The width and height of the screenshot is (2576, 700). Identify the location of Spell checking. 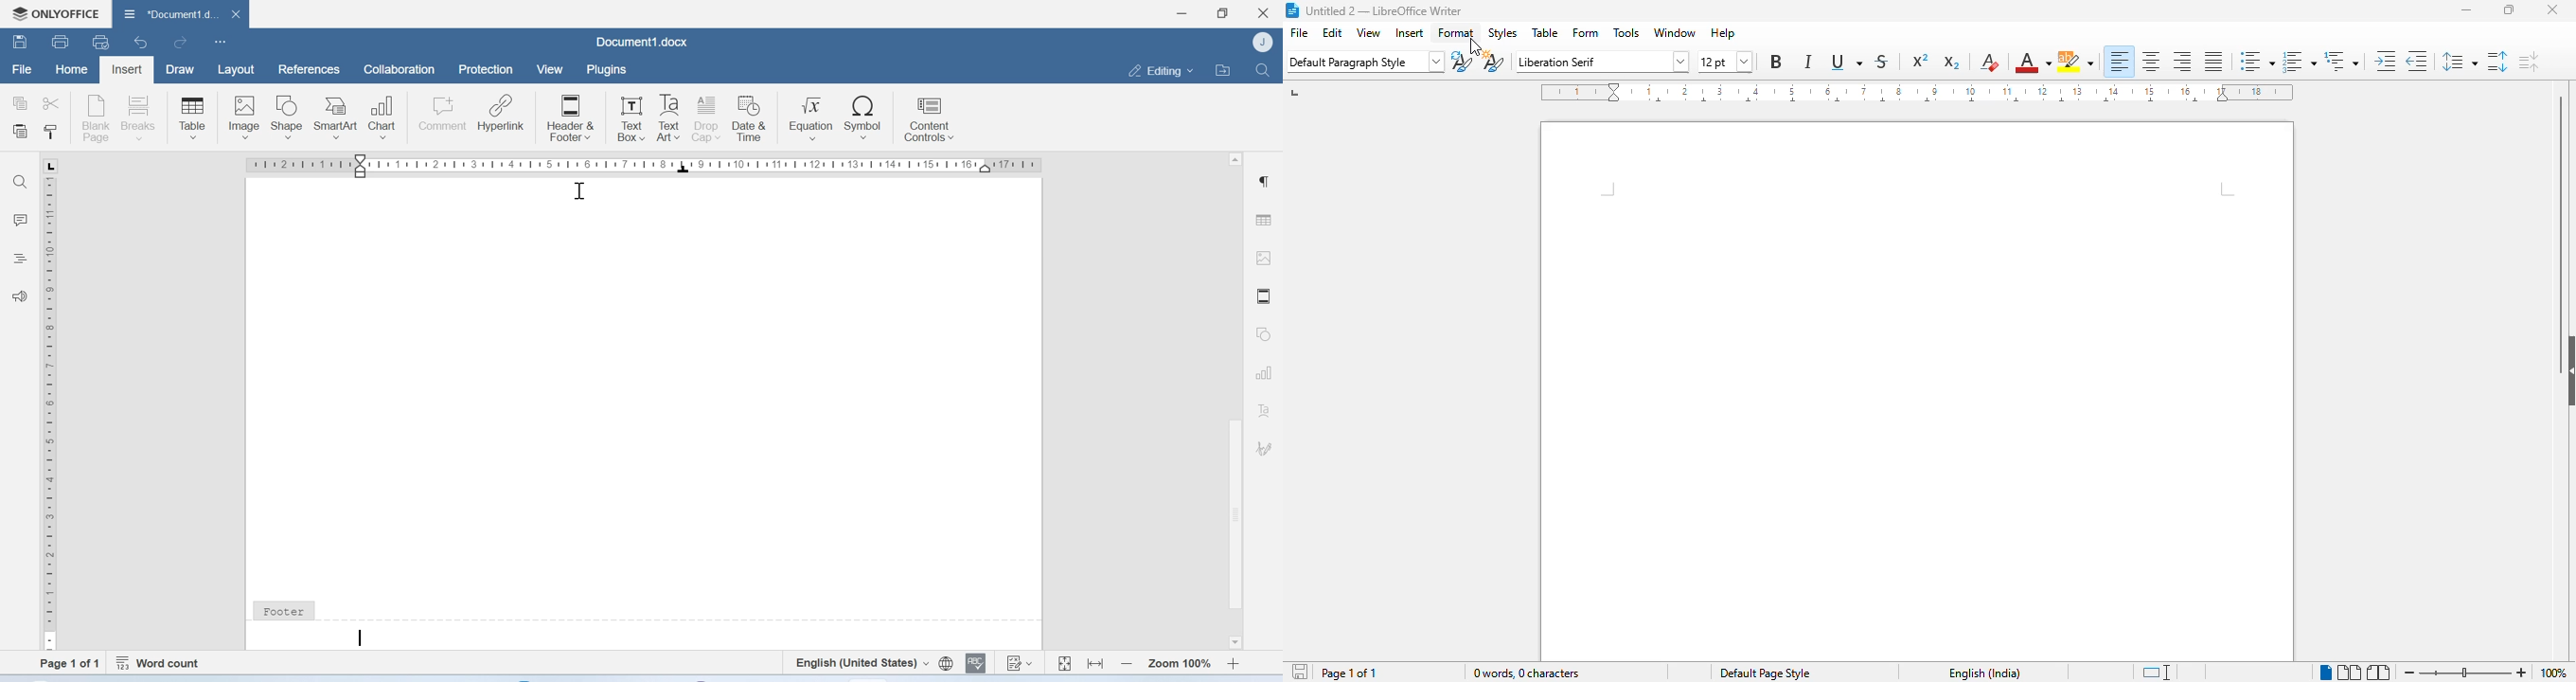
(978, 664).